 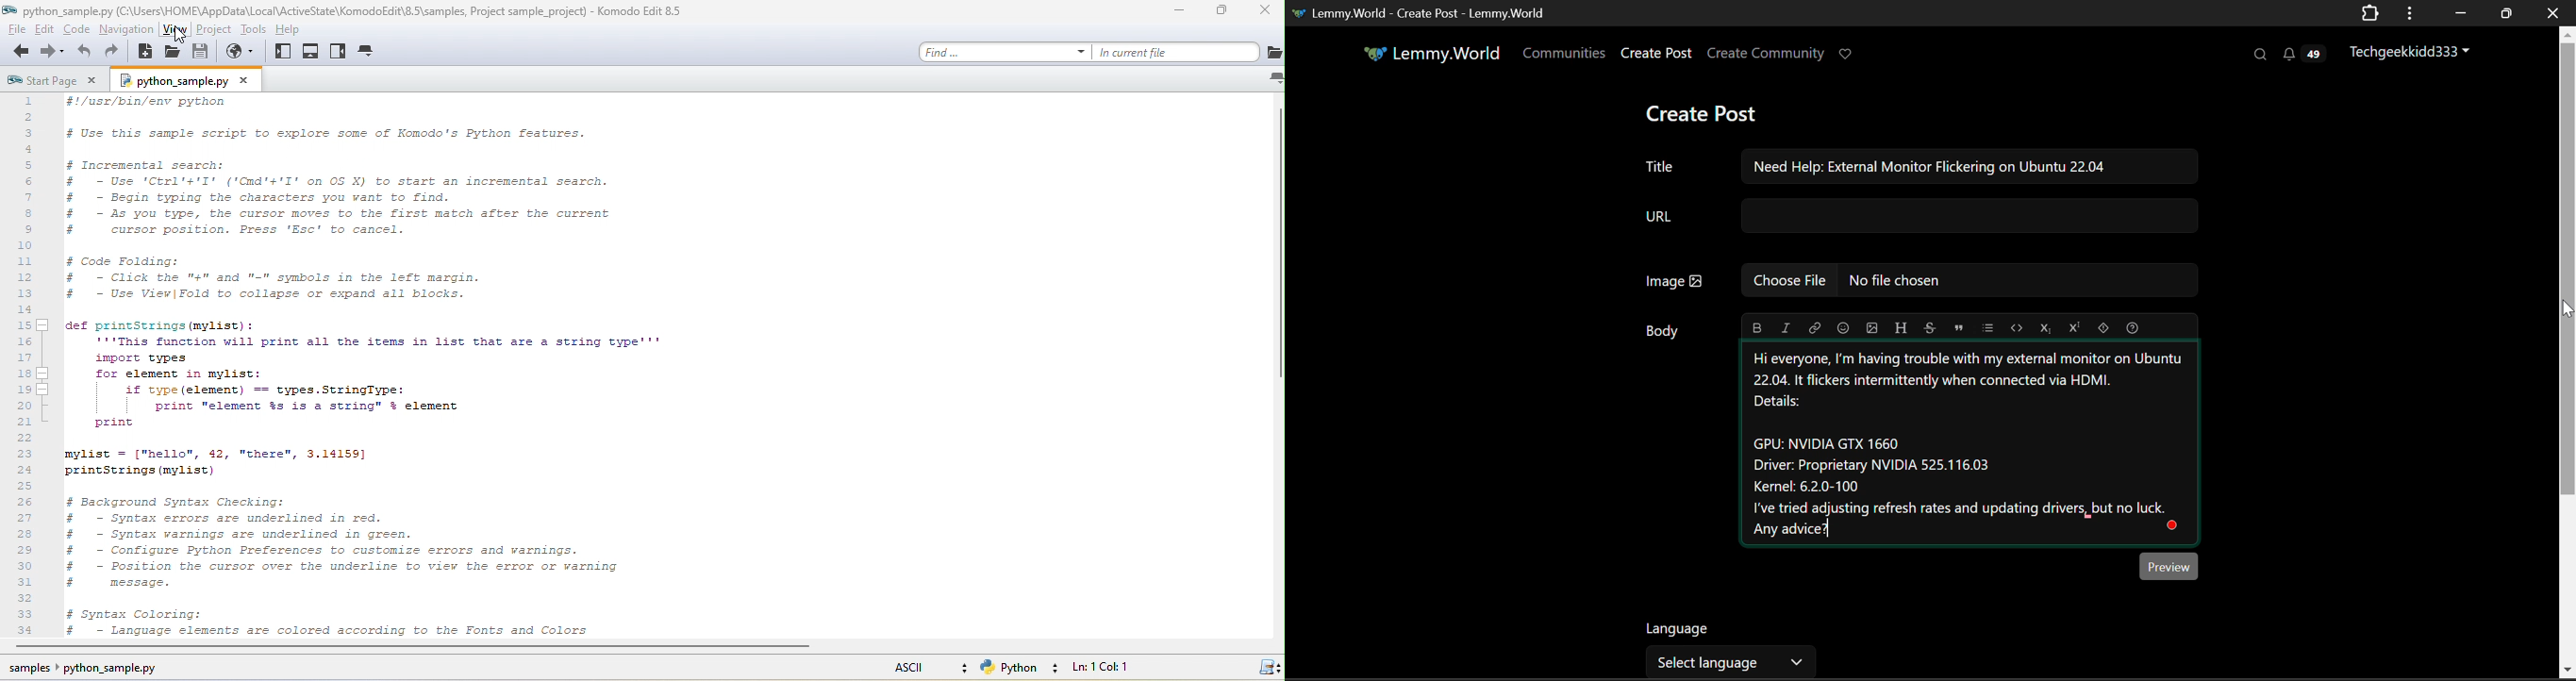 What do you see at coordinates (2566, 306) in the screenshot?
I see `MOUSE_DOWN Cursor Position` at bounding box center [2566, 306].